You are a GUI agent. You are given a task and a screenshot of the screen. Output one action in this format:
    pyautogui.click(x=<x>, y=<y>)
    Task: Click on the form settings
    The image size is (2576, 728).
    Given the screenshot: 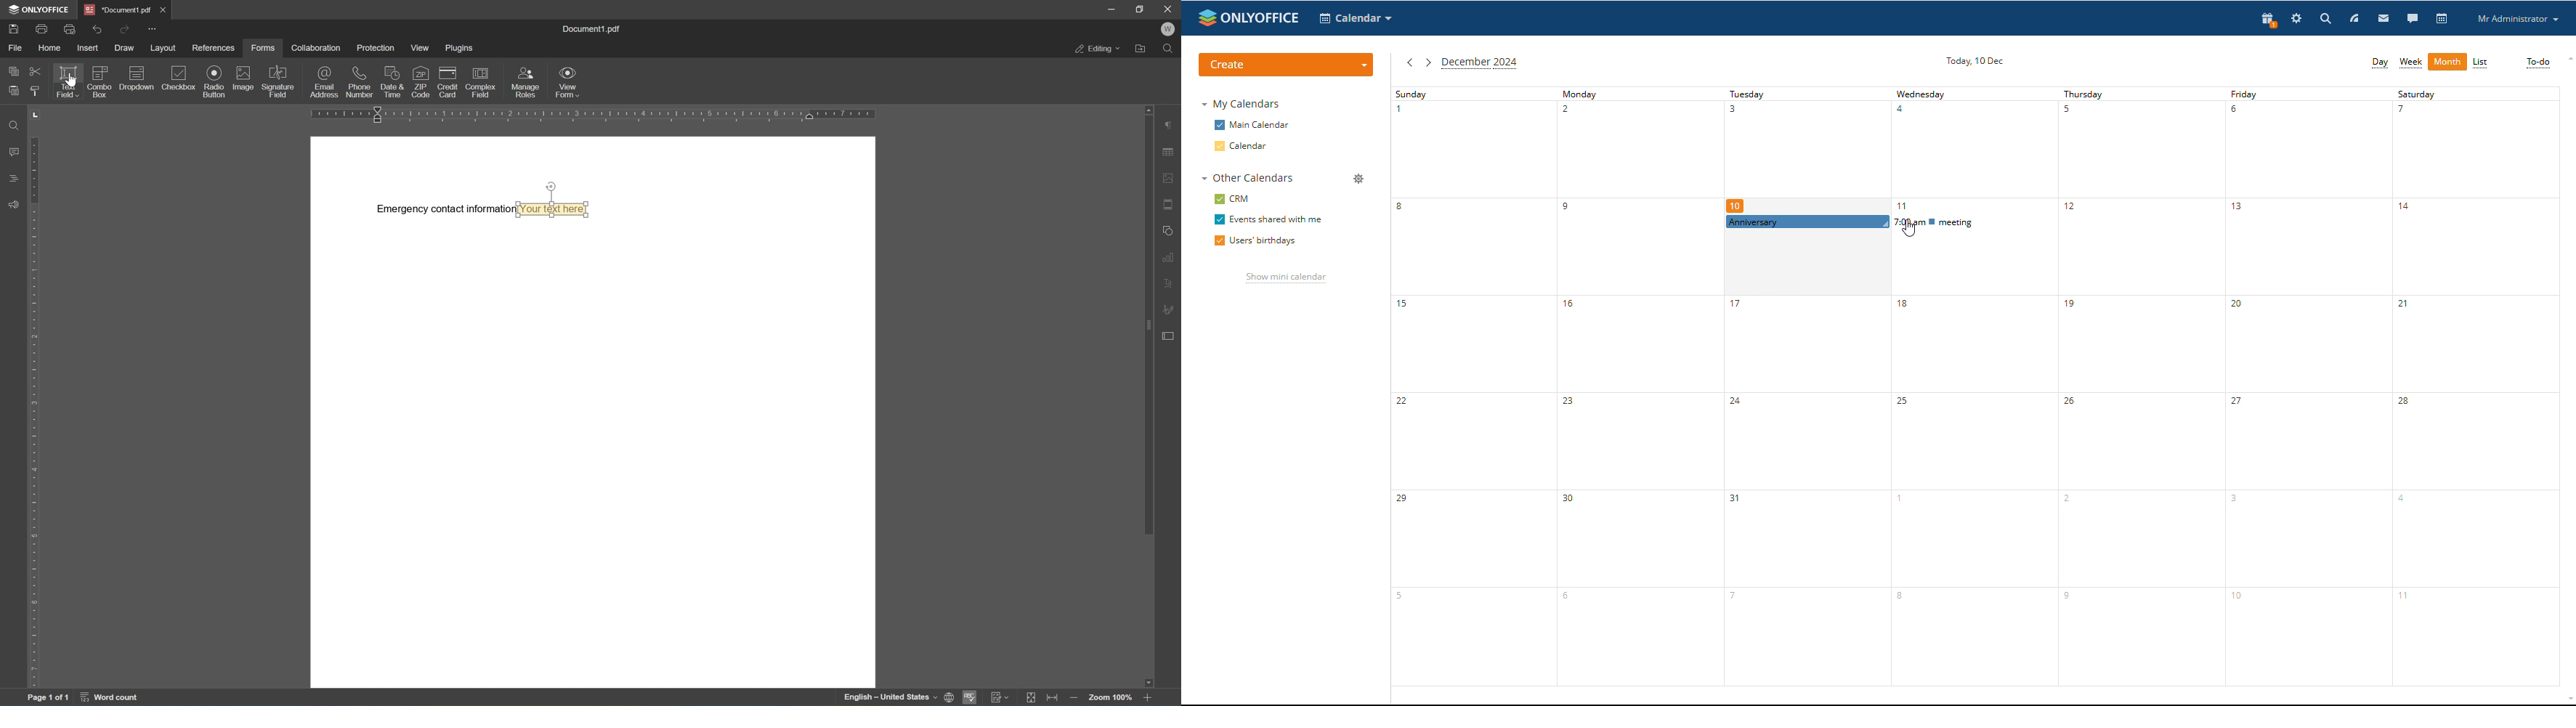 What is the action you would take?
    pyautogui.click(x=1171, y=335)
    